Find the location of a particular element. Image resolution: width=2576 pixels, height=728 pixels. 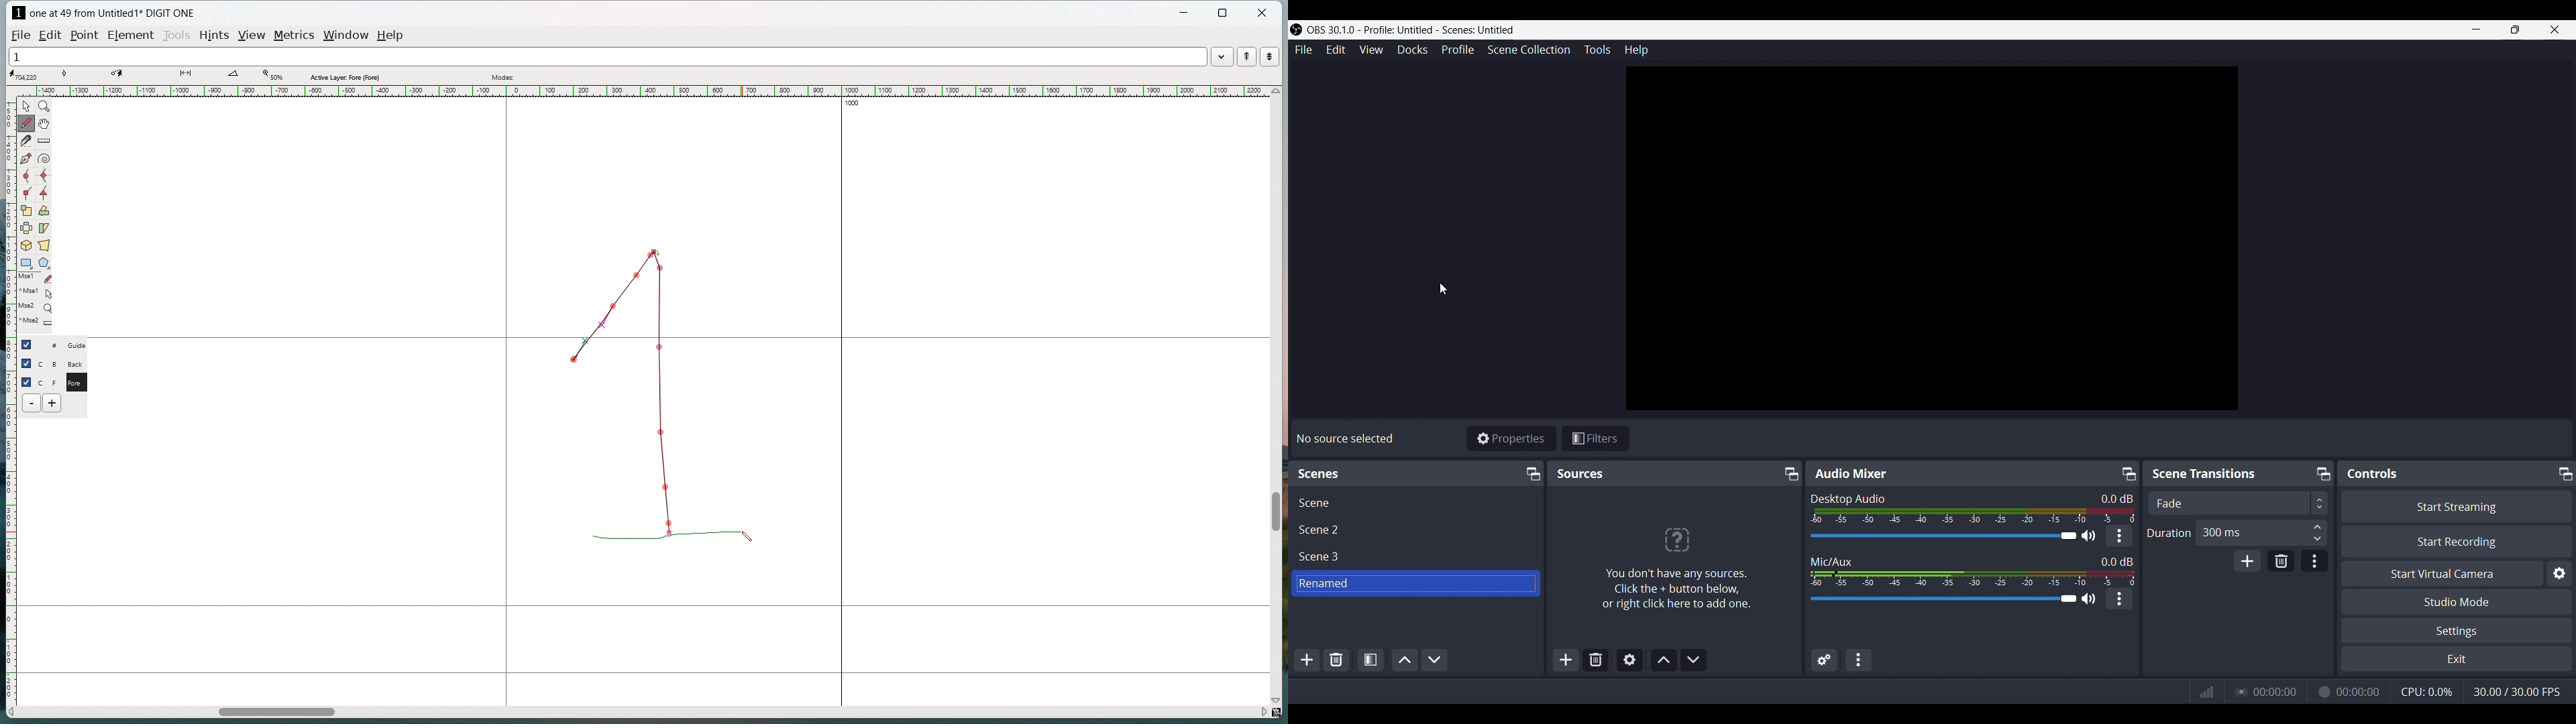

cursor is located at coordinates (751, 535).